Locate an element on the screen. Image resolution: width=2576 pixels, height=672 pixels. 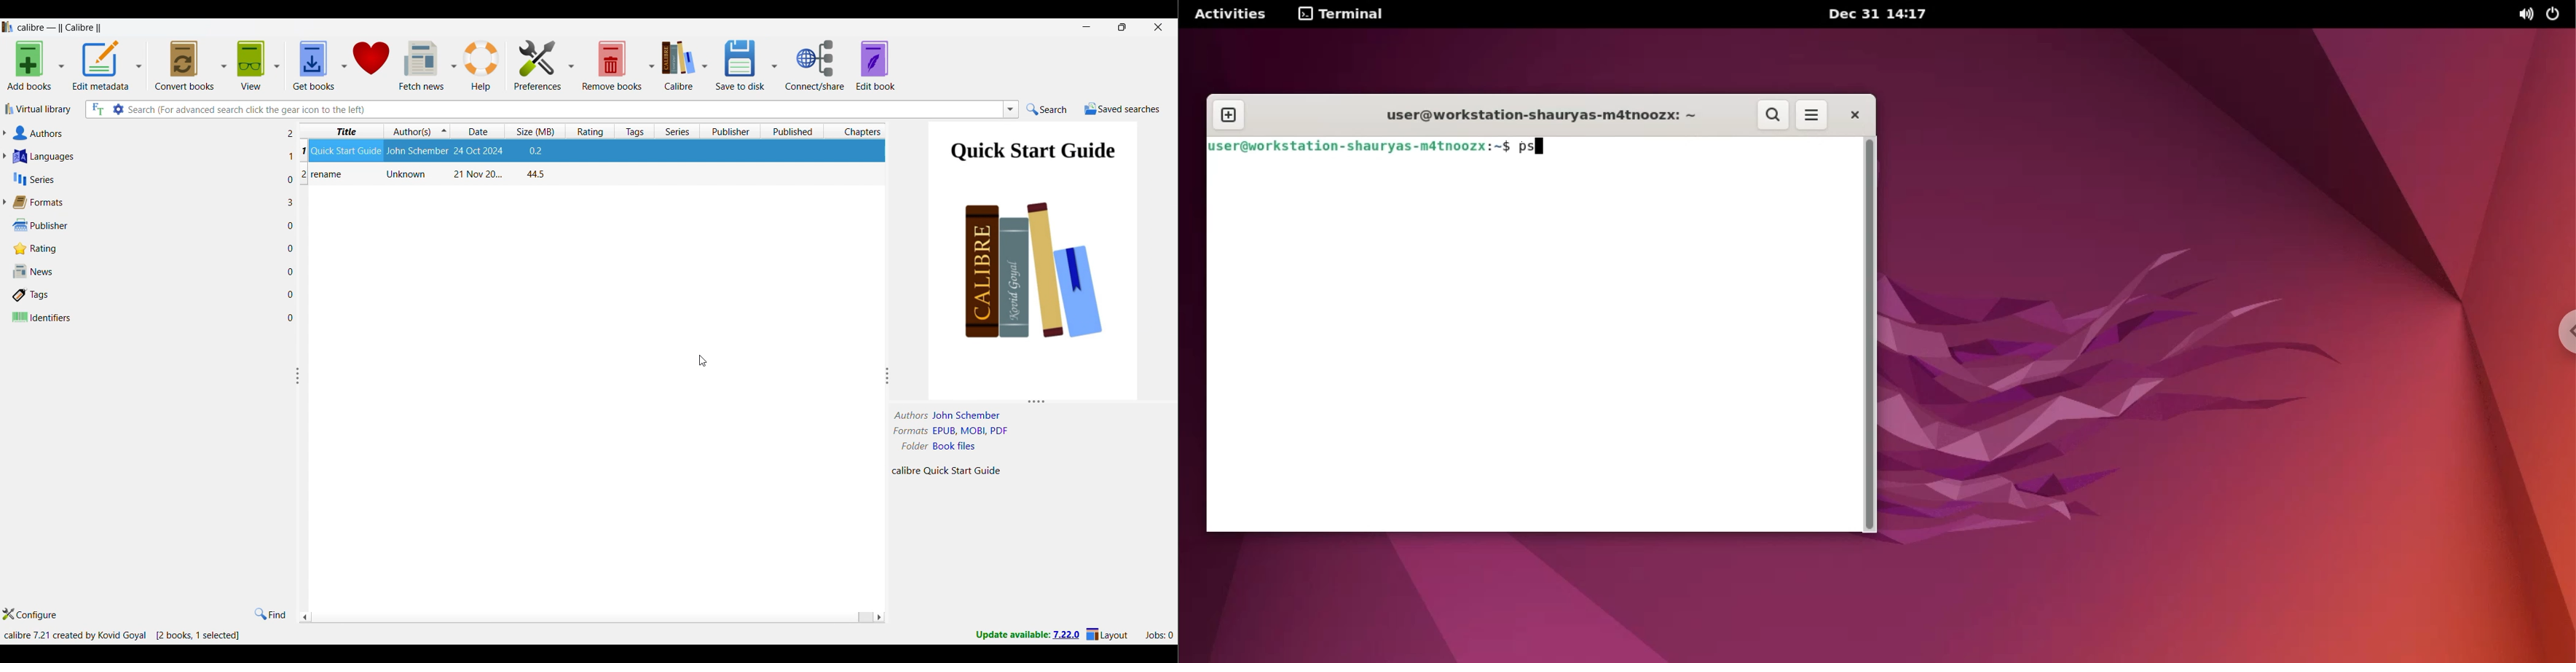
Date is located at coordinates (480, 150).